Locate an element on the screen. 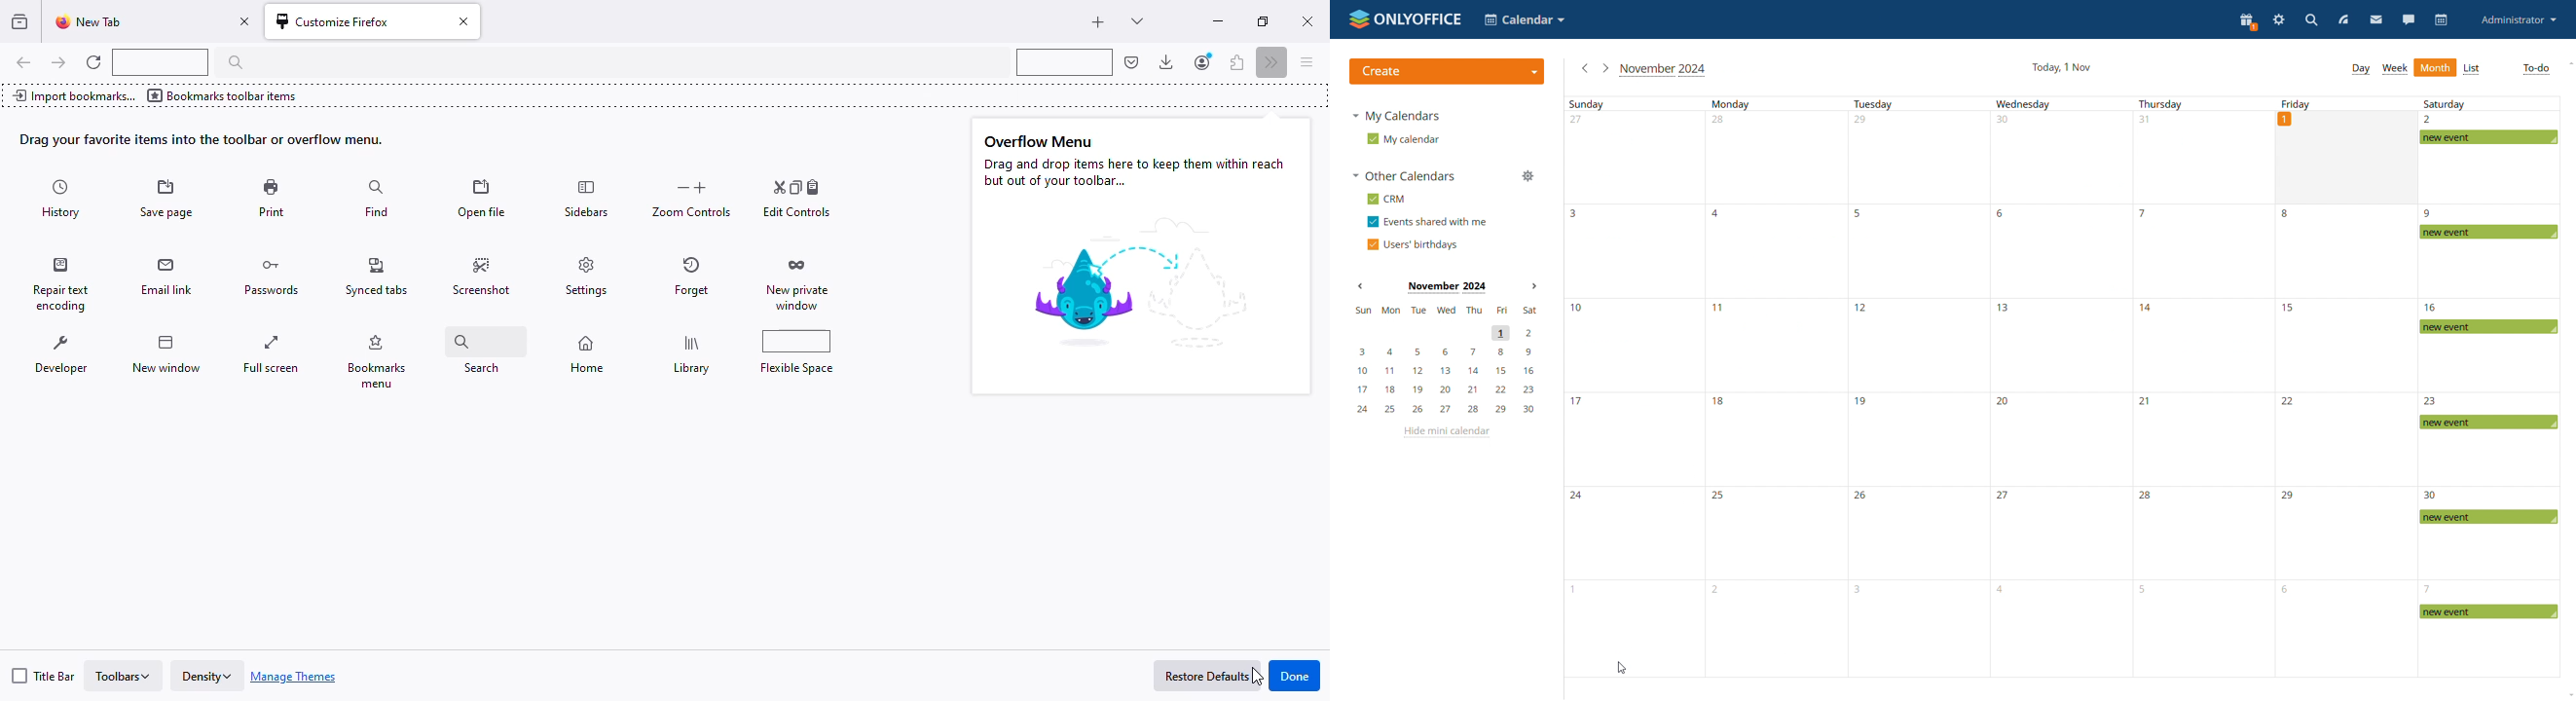 The height and width of the screenshot is (728, 2576). view recent browsing across windows and devices. is located at coordinates (19, 21).